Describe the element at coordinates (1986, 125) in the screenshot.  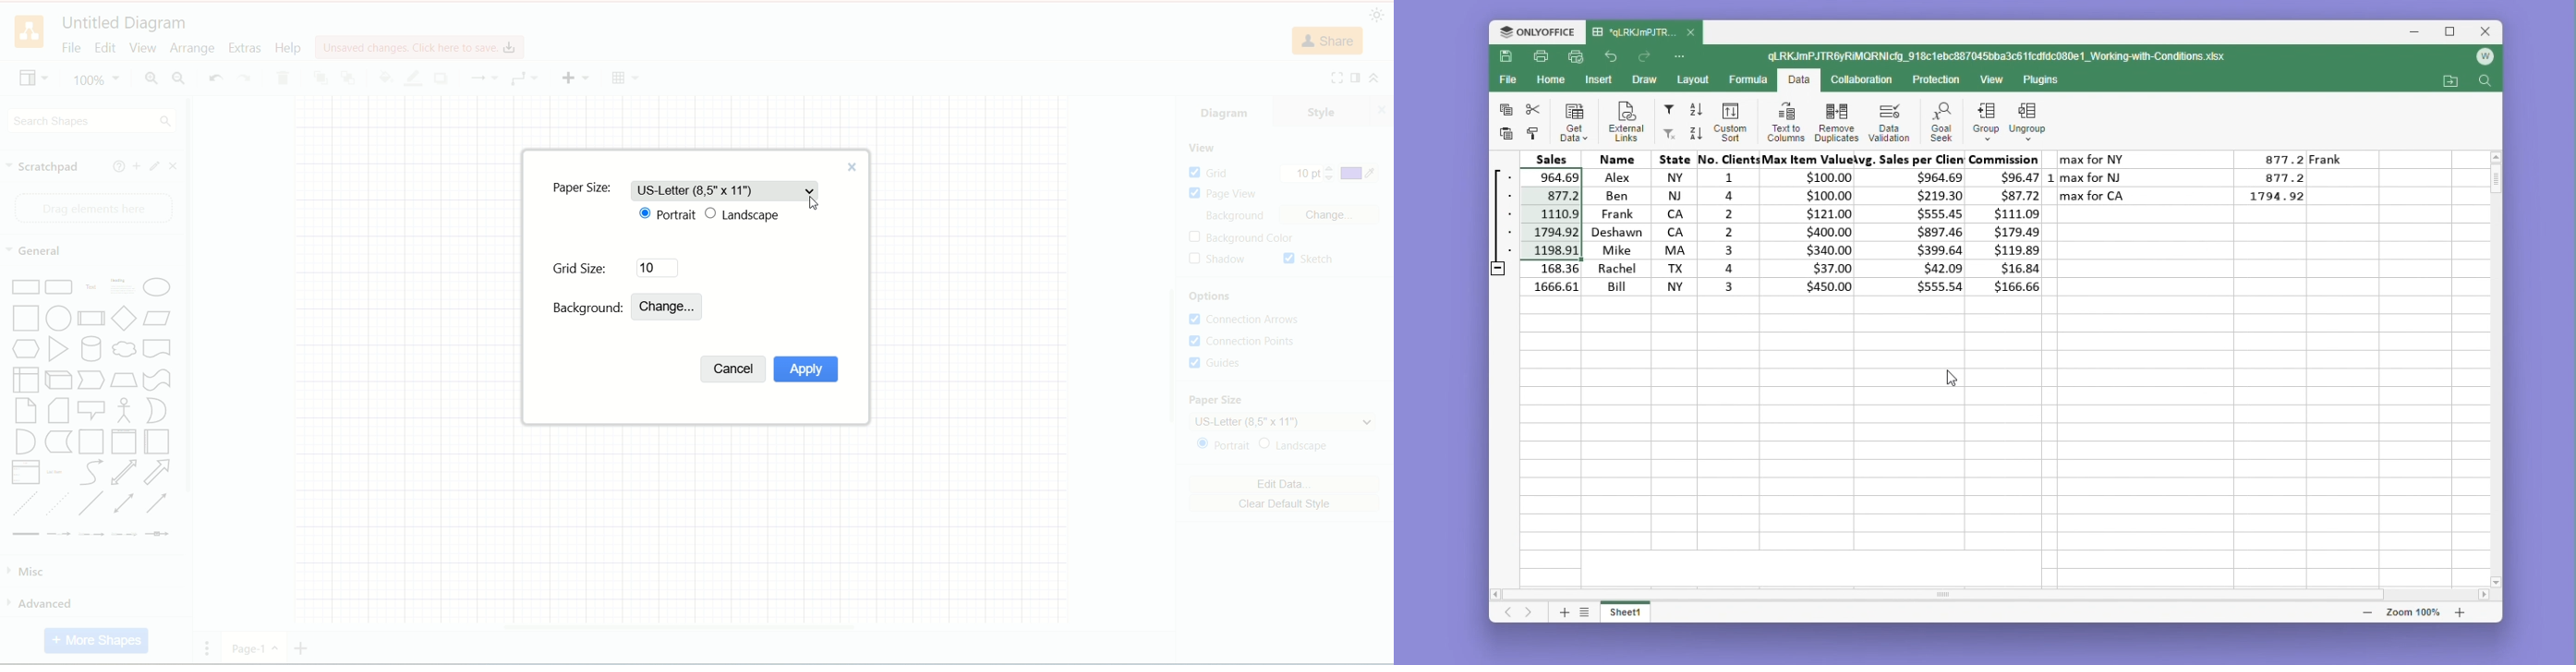
I see `group rows` at that location.